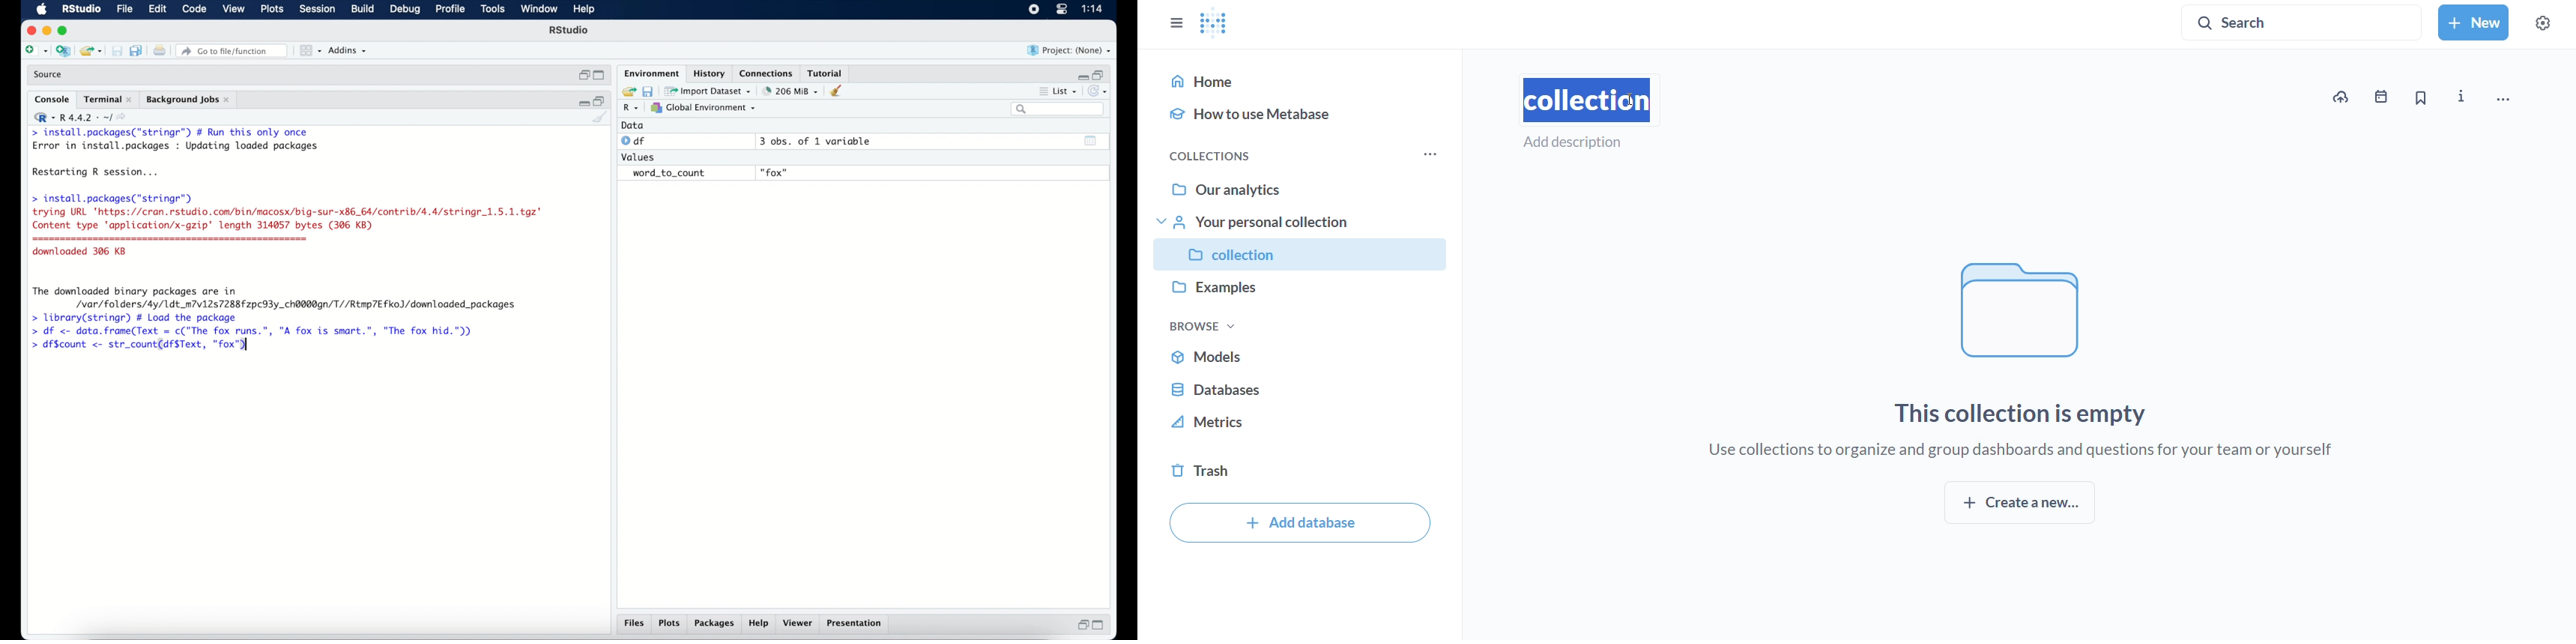  Describe the element at coordinates (157, 9) in the screenshot. I see `edit` at that location.